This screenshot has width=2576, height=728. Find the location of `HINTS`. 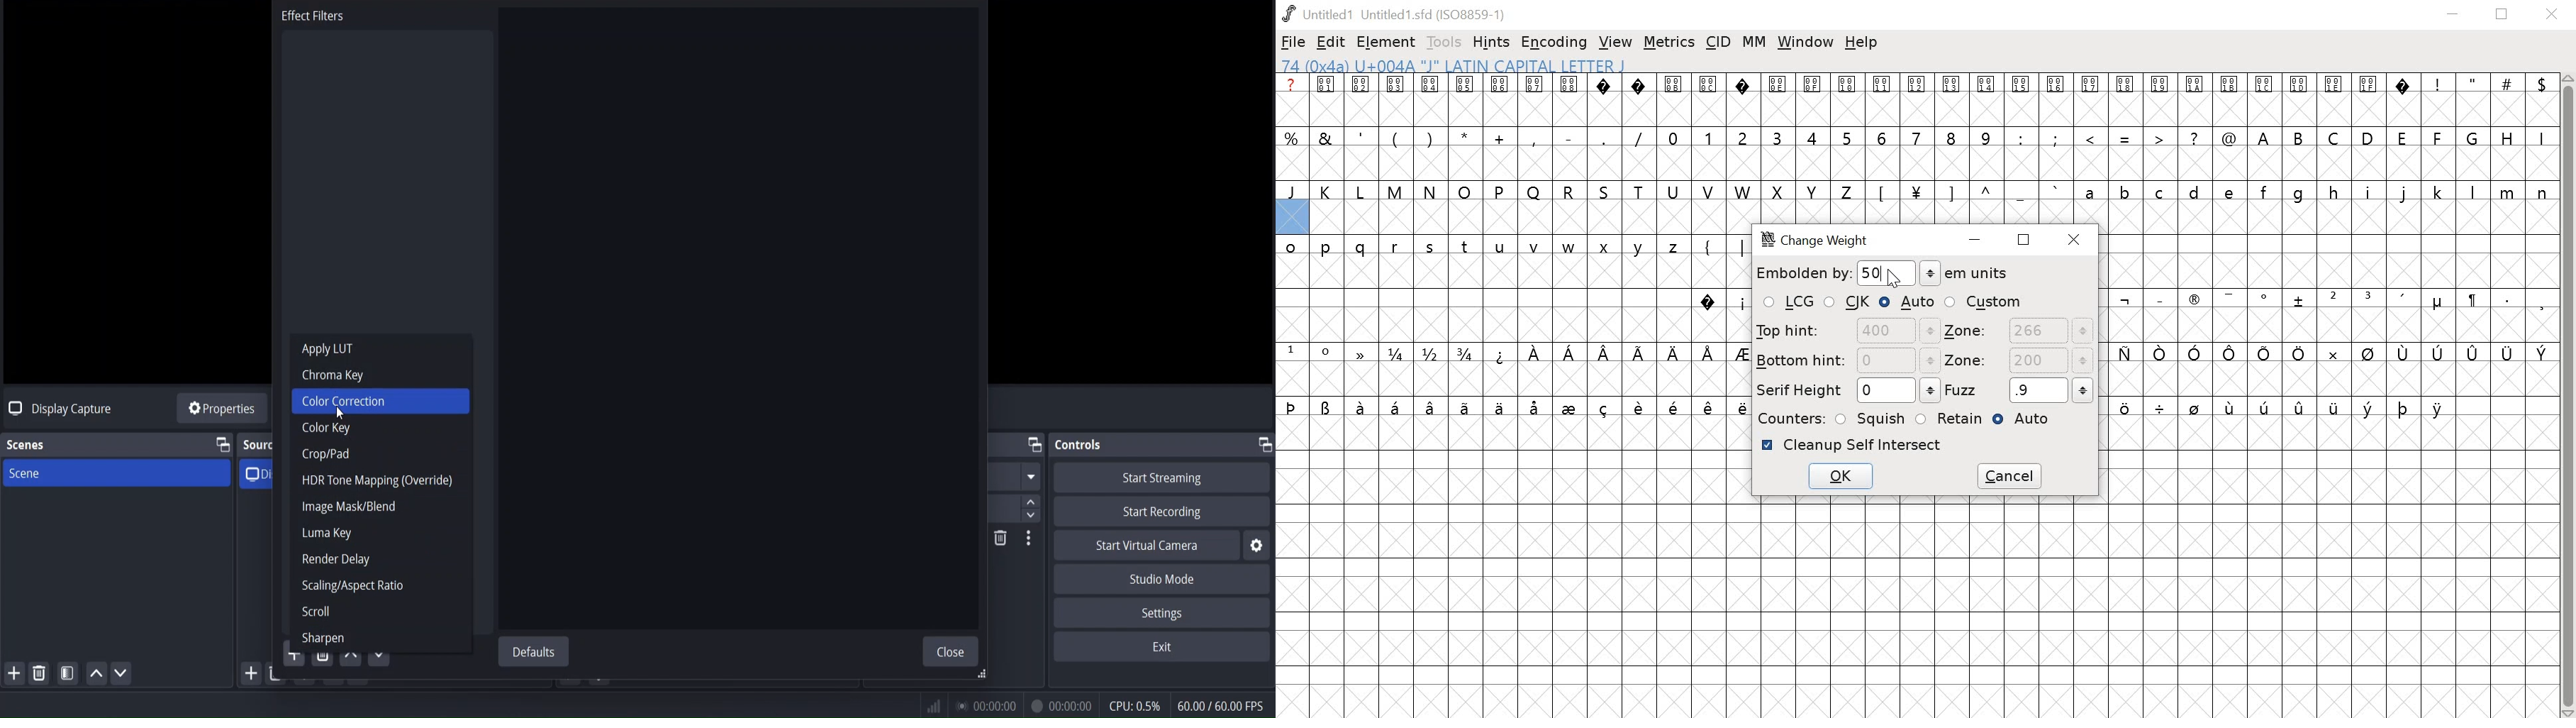

HINTS is located at coordinates (1493, 43).